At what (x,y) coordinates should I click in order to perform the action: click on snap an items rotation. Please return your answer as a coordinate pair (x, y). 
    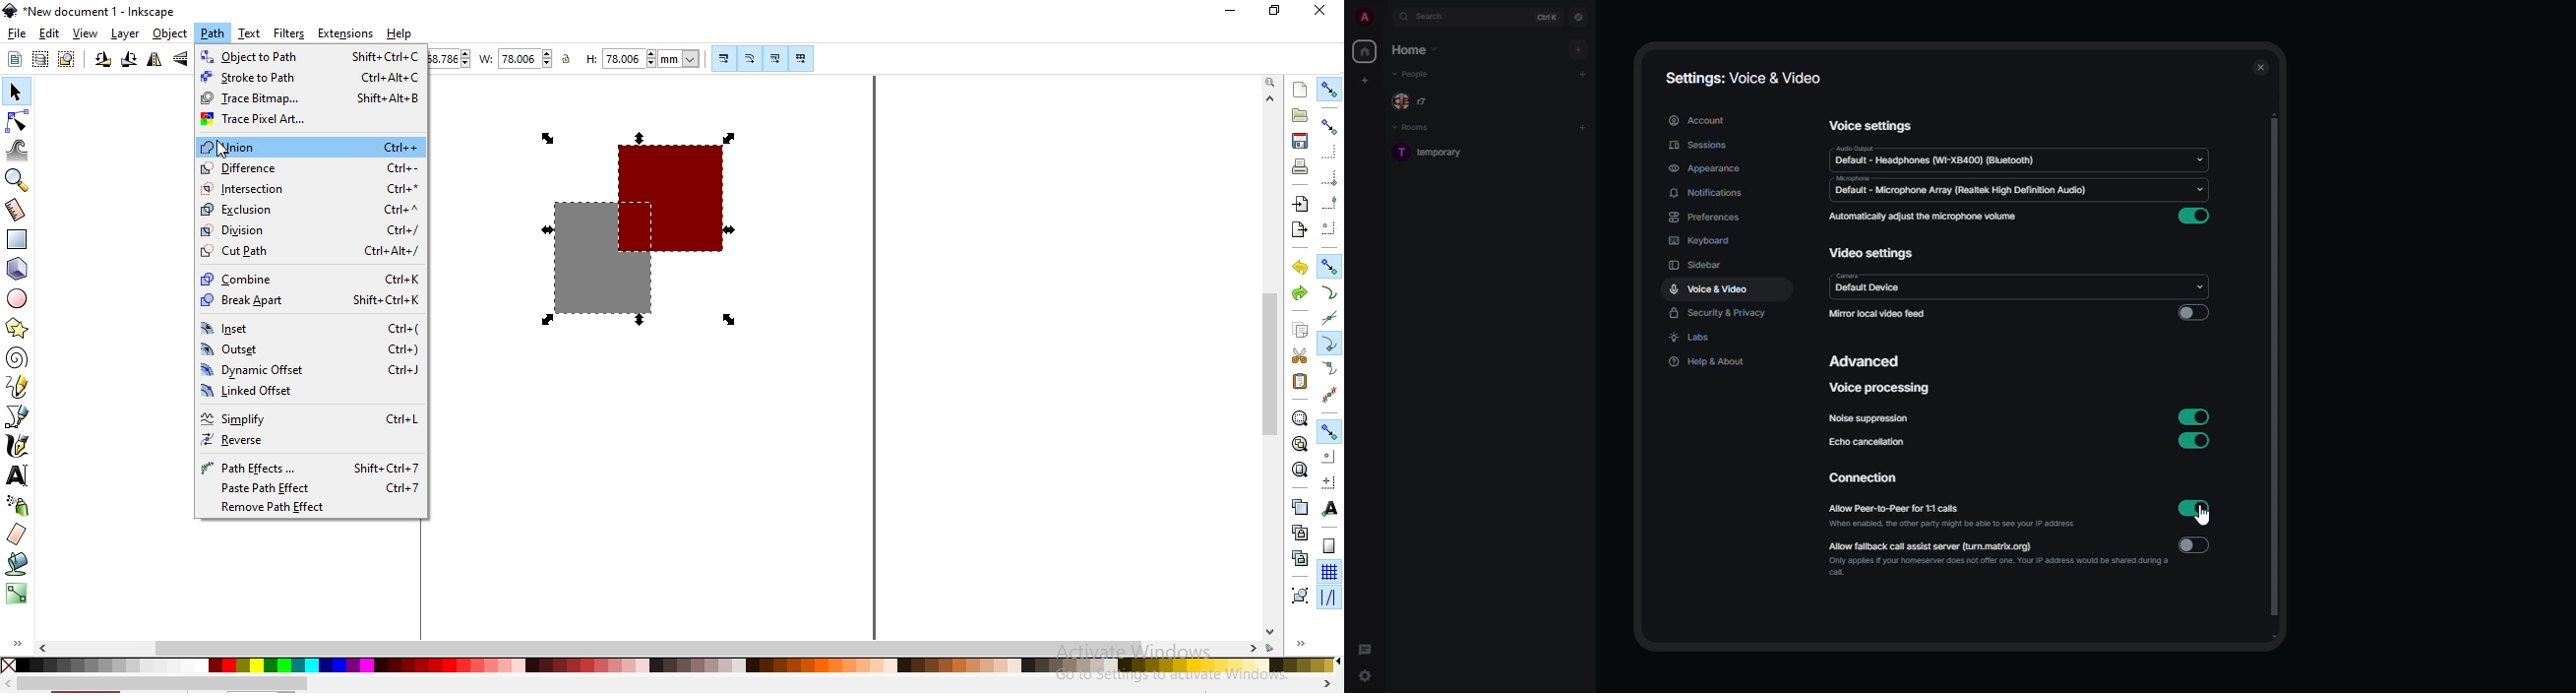
    Looking at the image, I should click on (1330, 482).